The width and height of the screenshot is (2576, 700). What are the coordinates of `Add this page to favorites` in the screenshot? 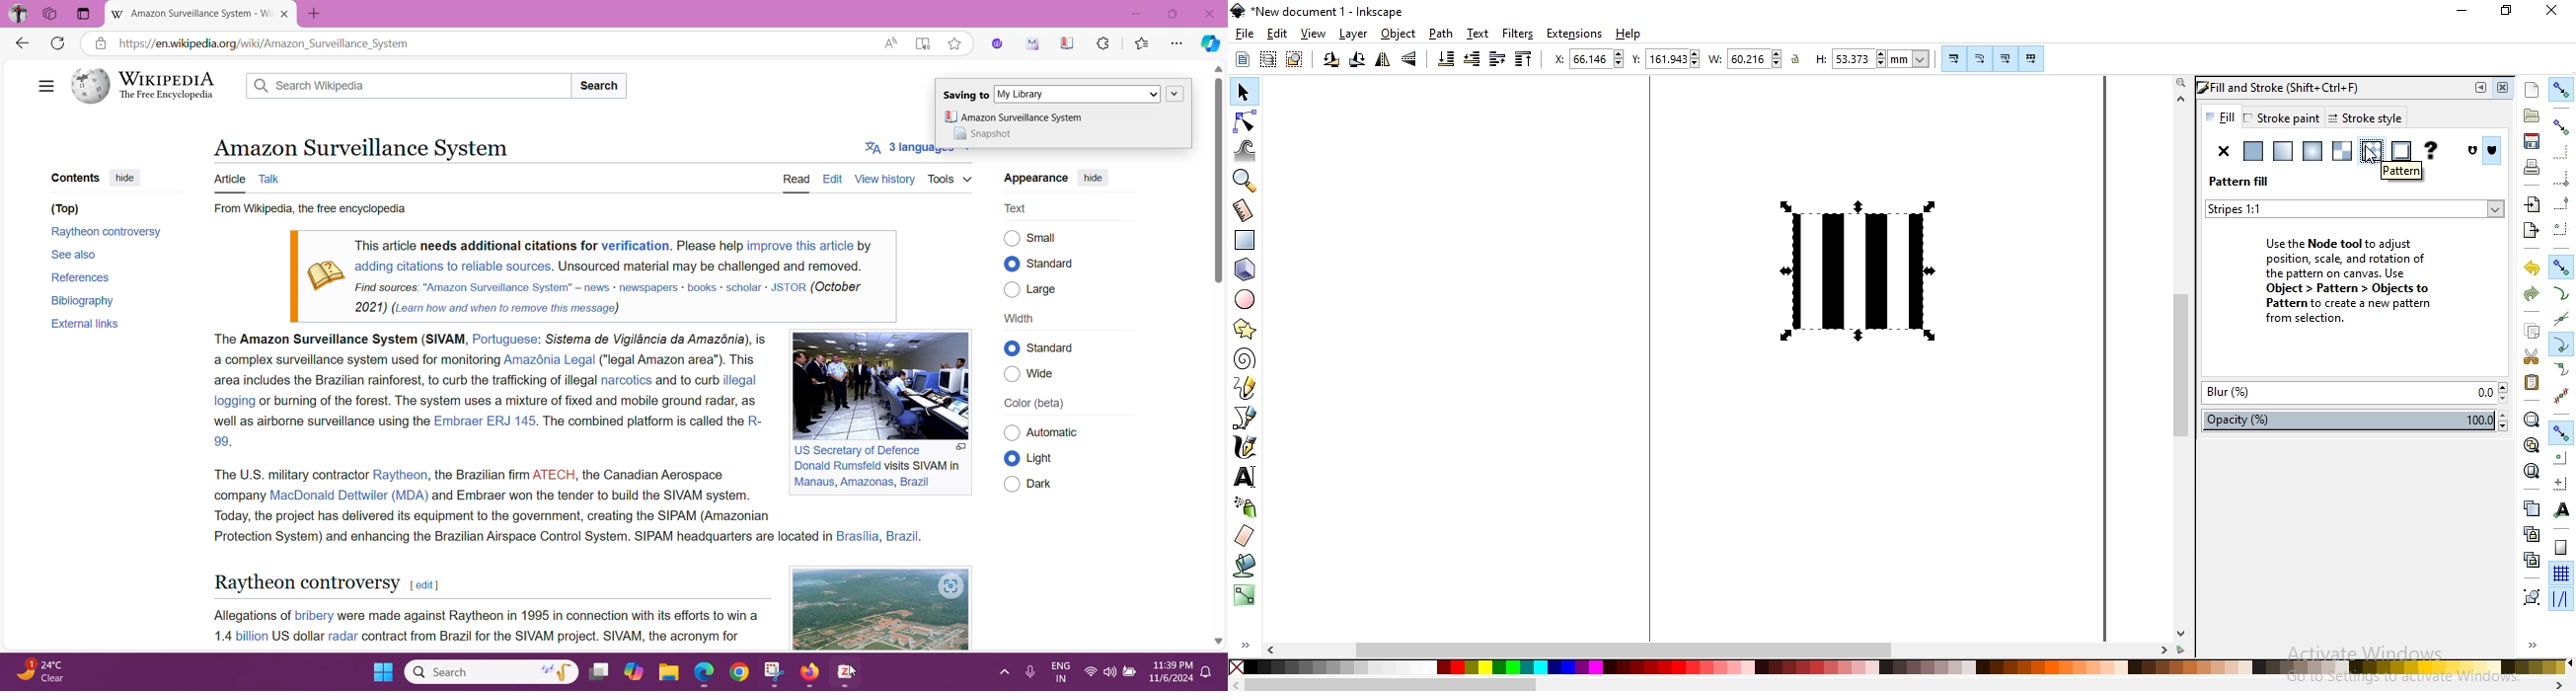 It's located at (954, 43).